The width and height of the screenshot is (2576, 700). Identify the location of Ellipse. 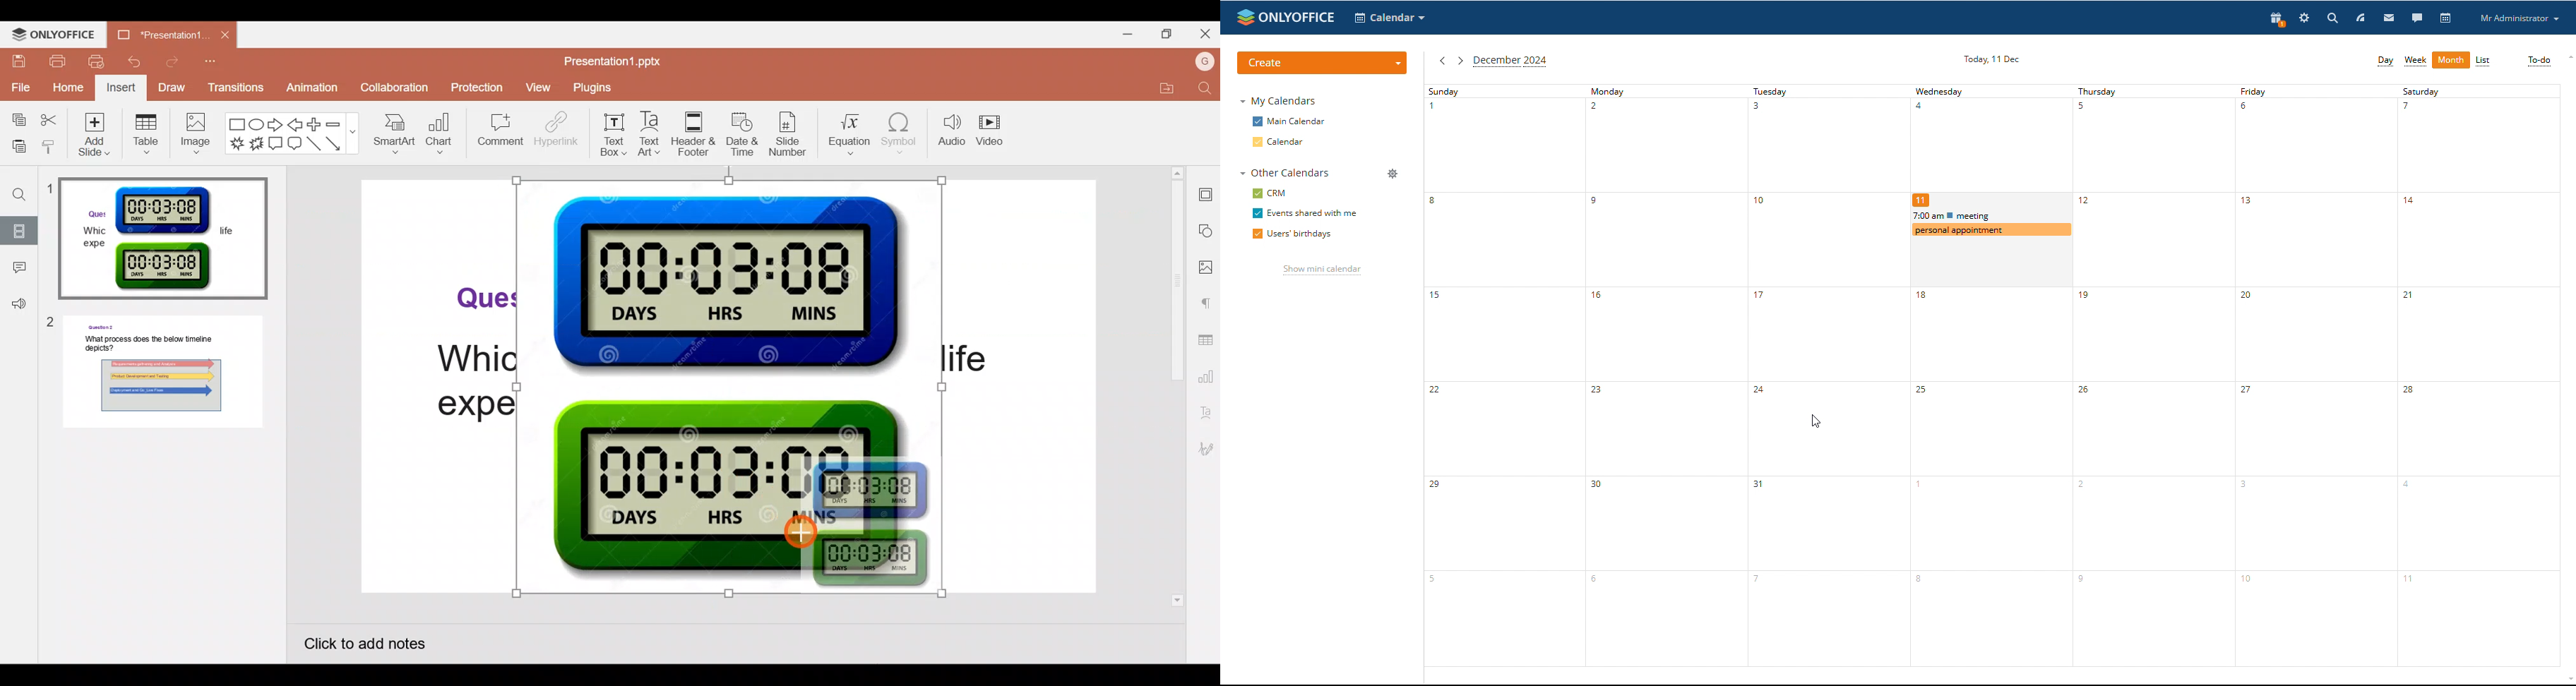
(256, 124).